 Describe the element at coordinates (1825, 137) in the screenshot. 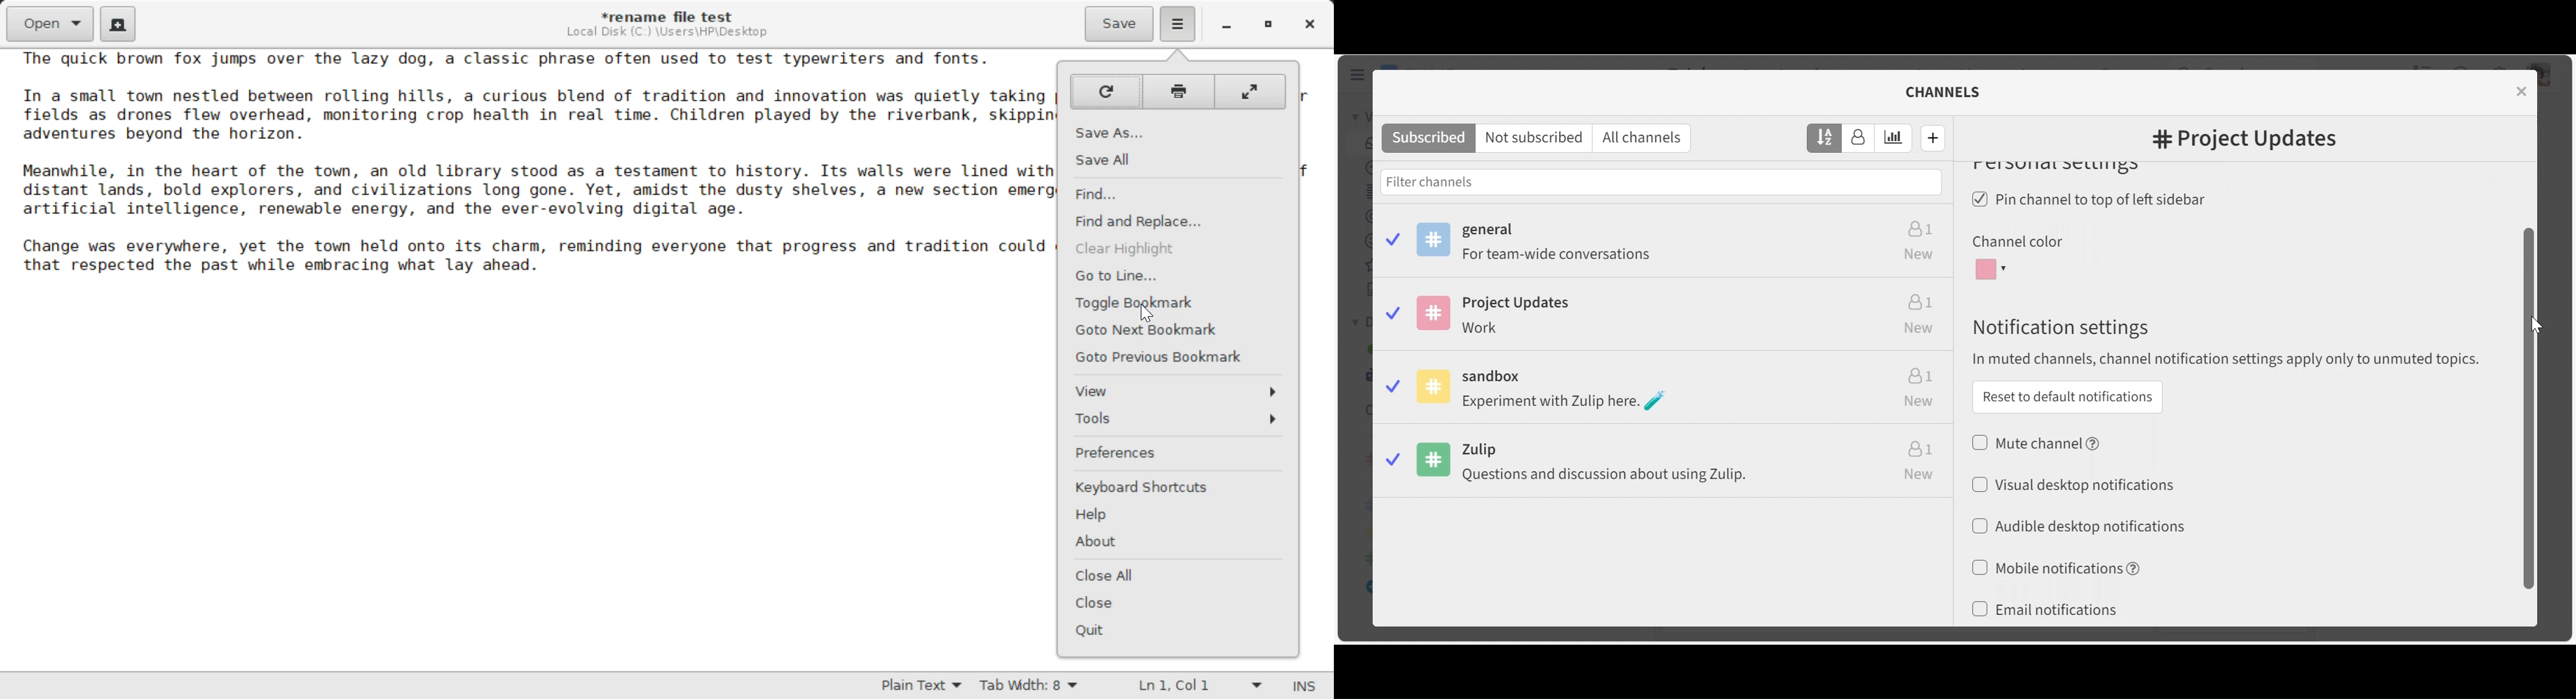

I see `Sort by name` at that location.